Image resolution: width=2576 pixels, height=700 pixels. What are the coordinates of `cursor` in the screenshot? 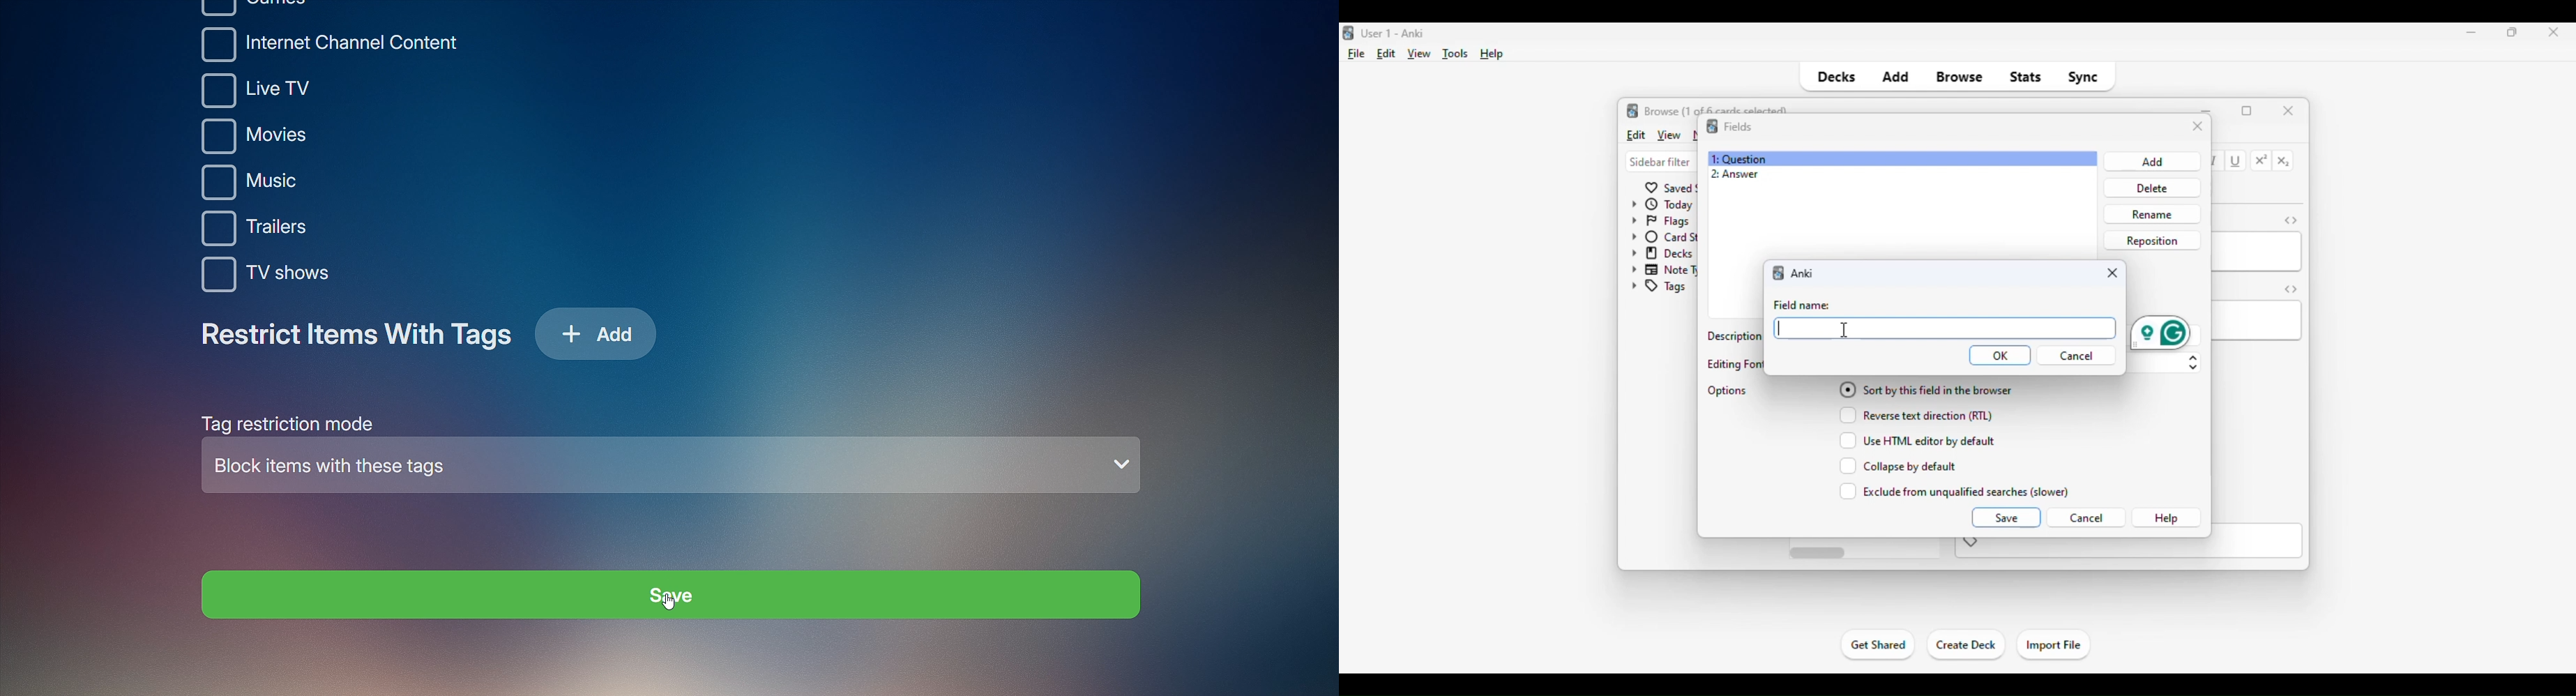 It's located at (1843, 331).